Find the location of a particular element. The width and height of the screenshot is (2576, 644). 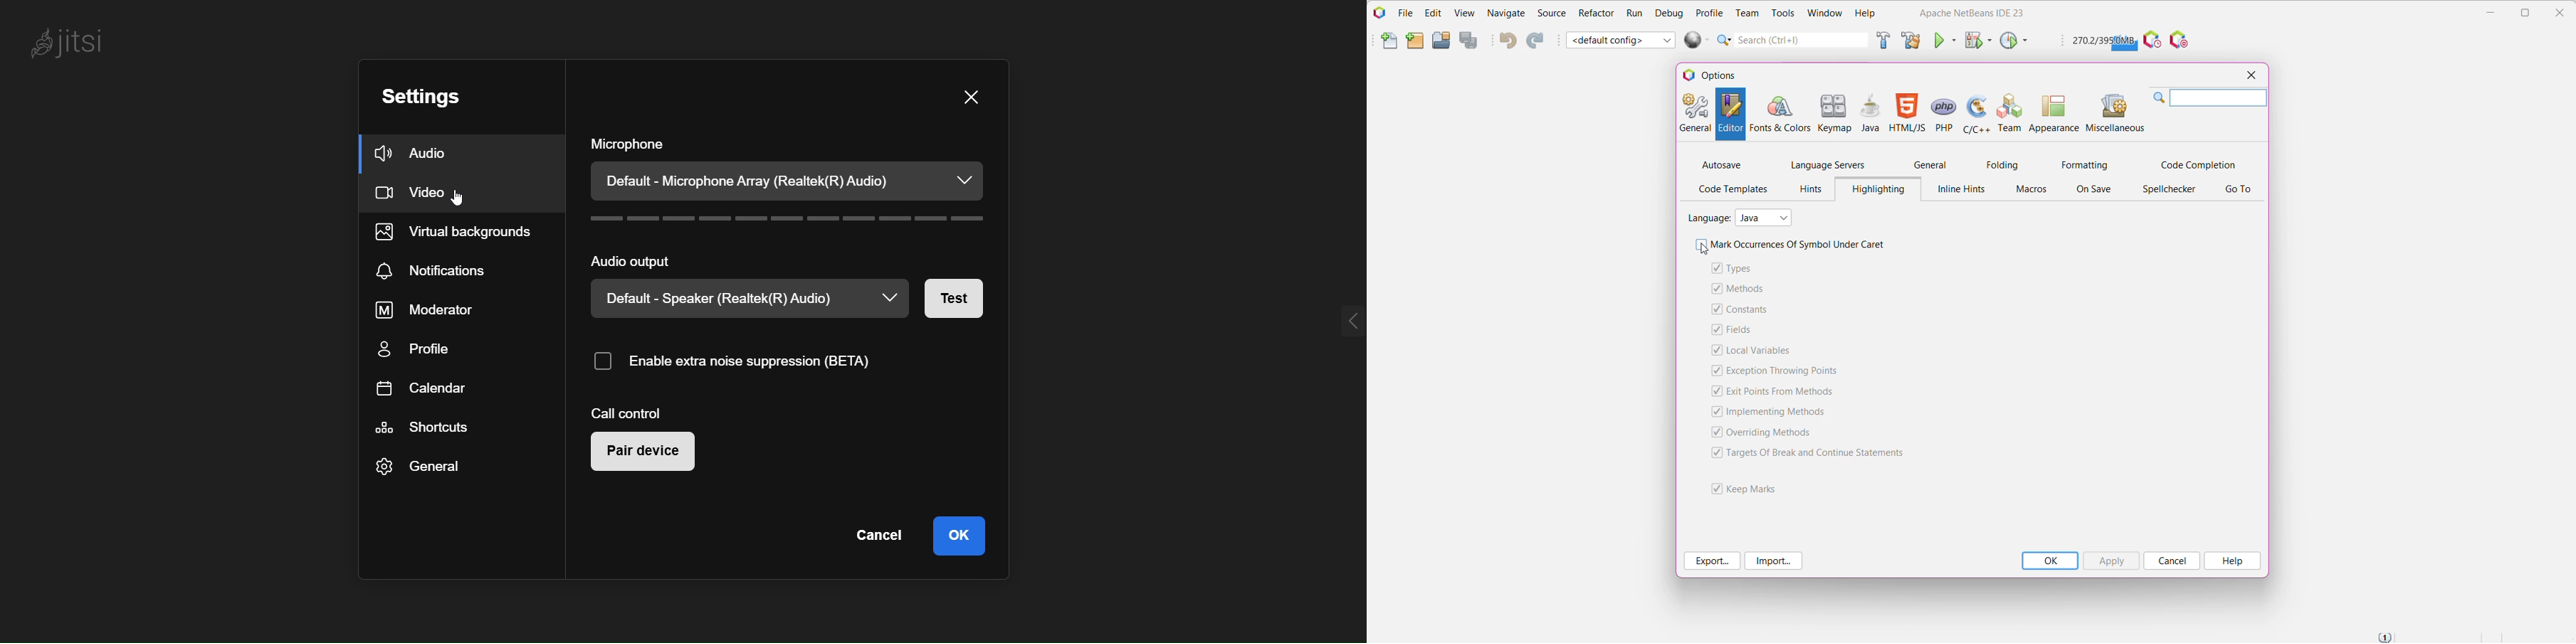

HTML/JS is located at coordinates (1907, 113).